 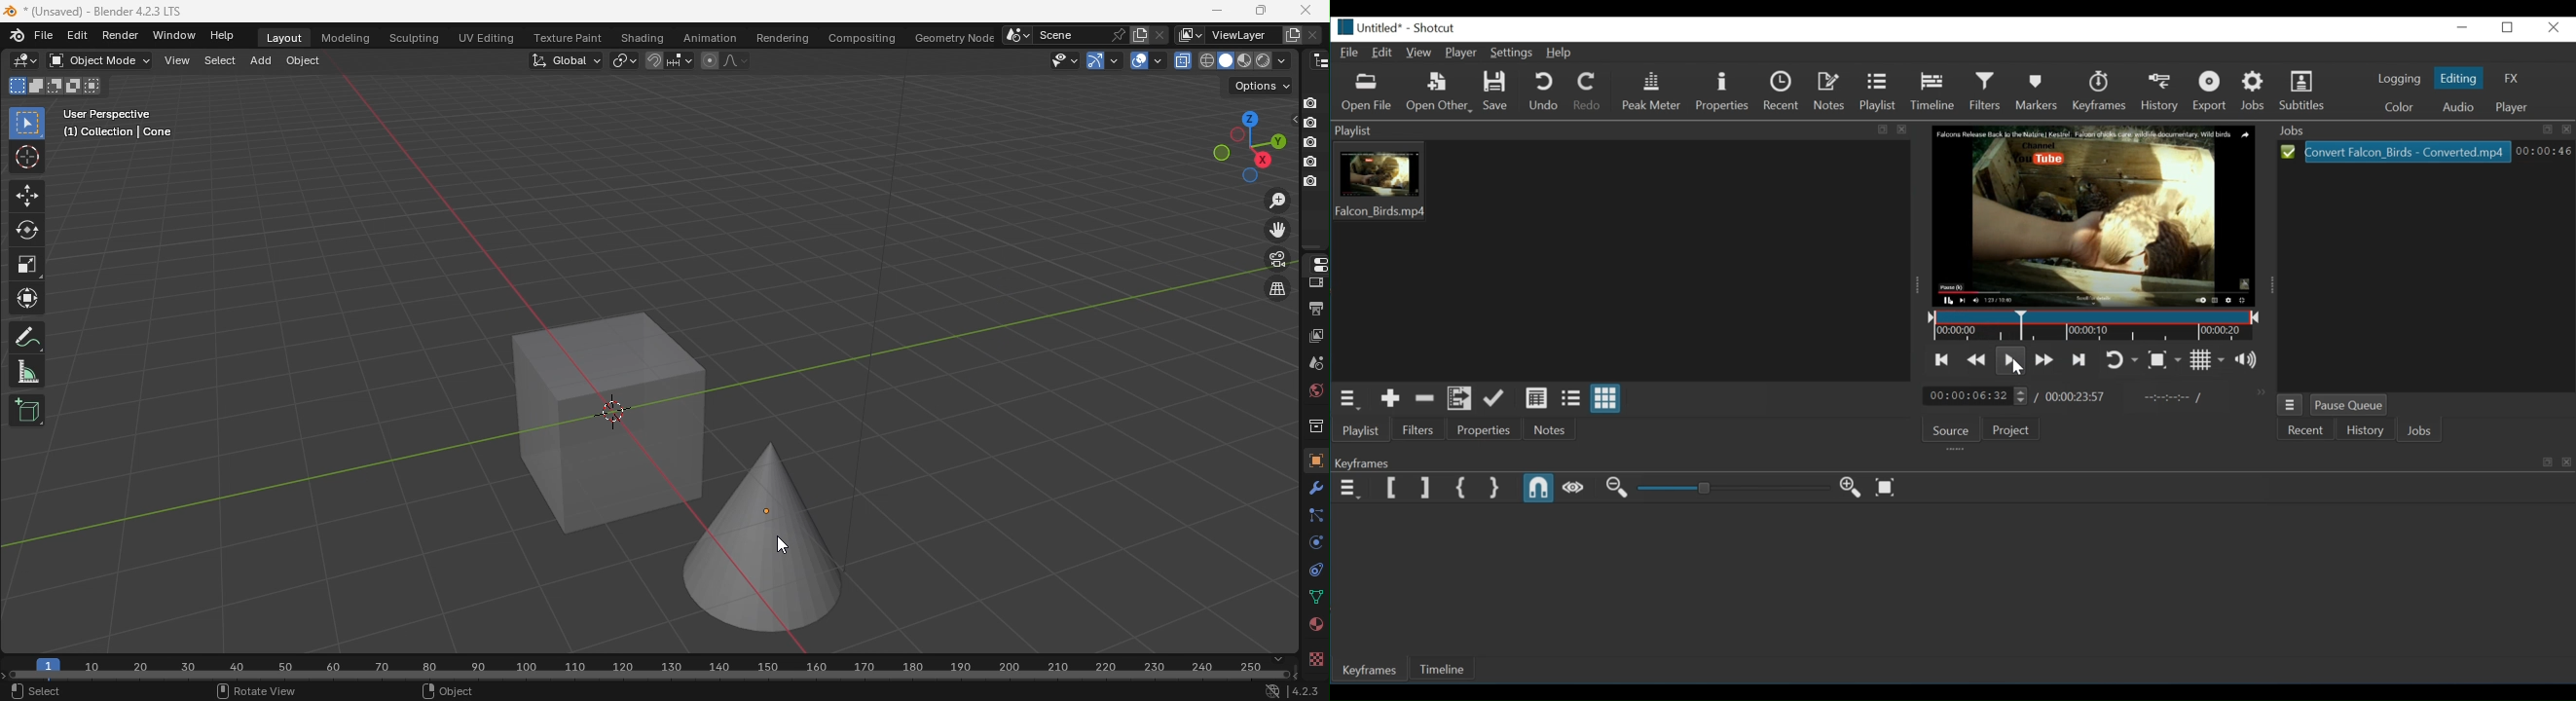 What do you see at coordinates (1015, 33) in the screenshot?
I see `Browse scene to be linked` at bounding box center [1015, 33].